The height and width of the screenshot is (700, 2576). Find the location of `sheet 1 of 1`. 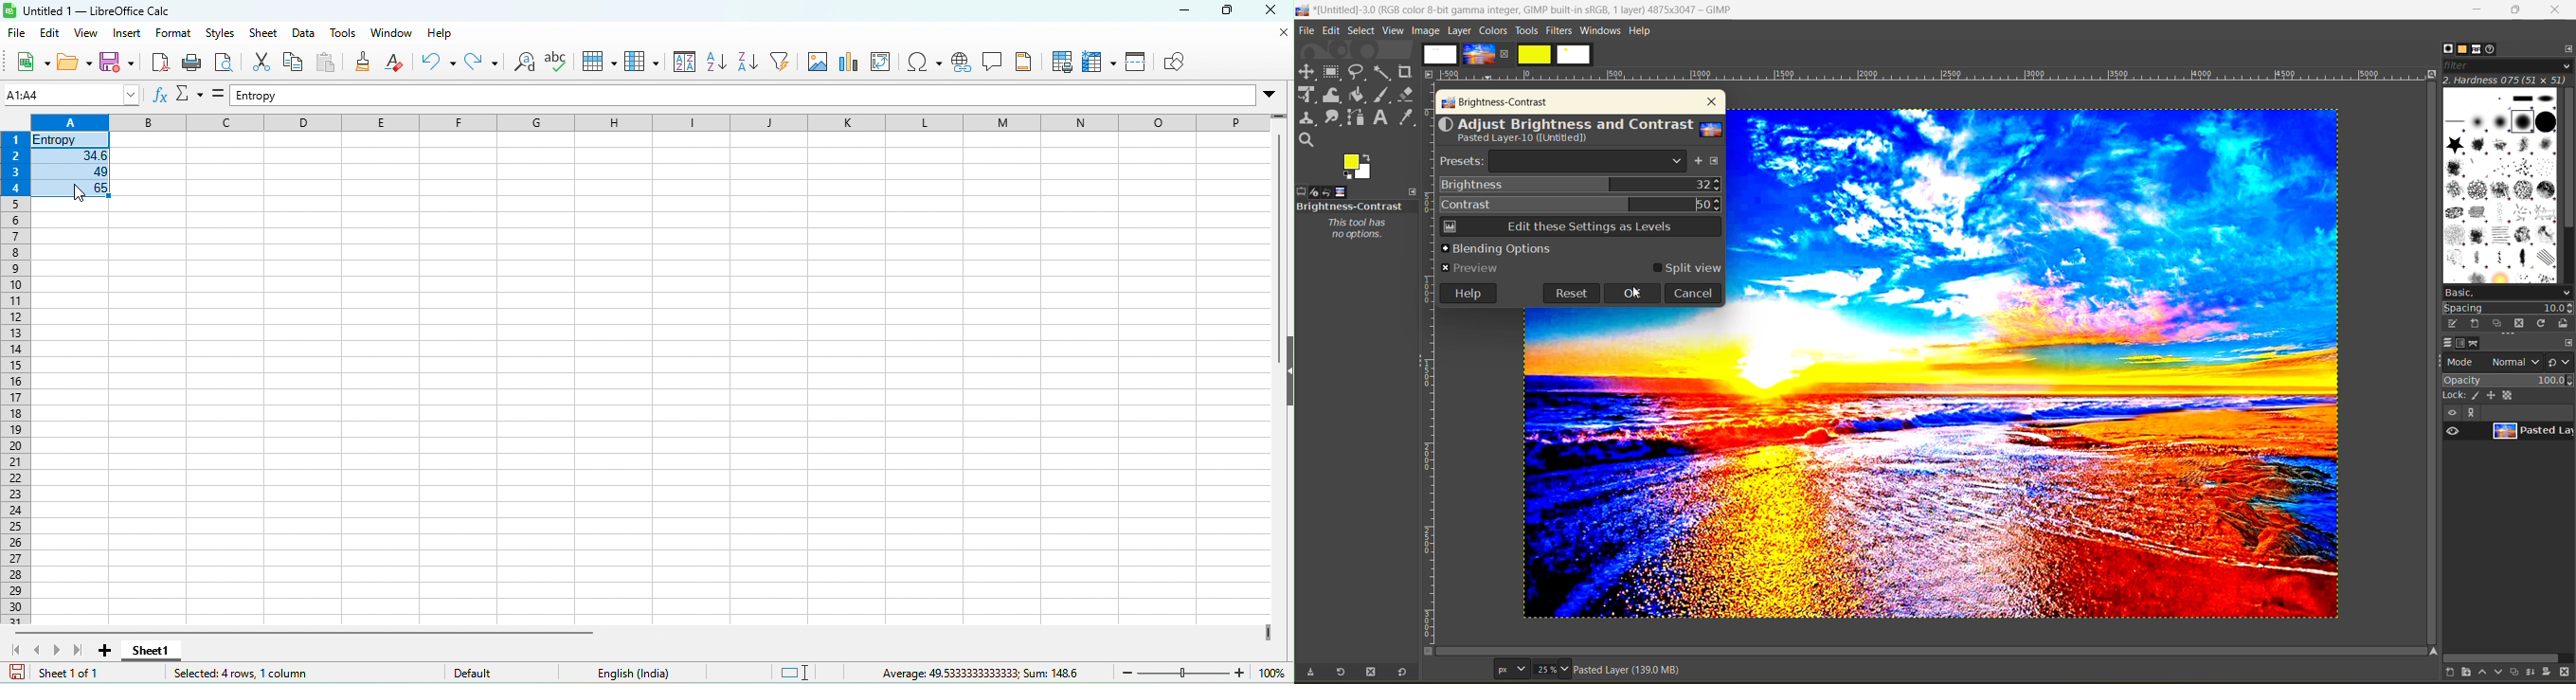

sheet 1 of 1 is located at coordinates (63, 675).